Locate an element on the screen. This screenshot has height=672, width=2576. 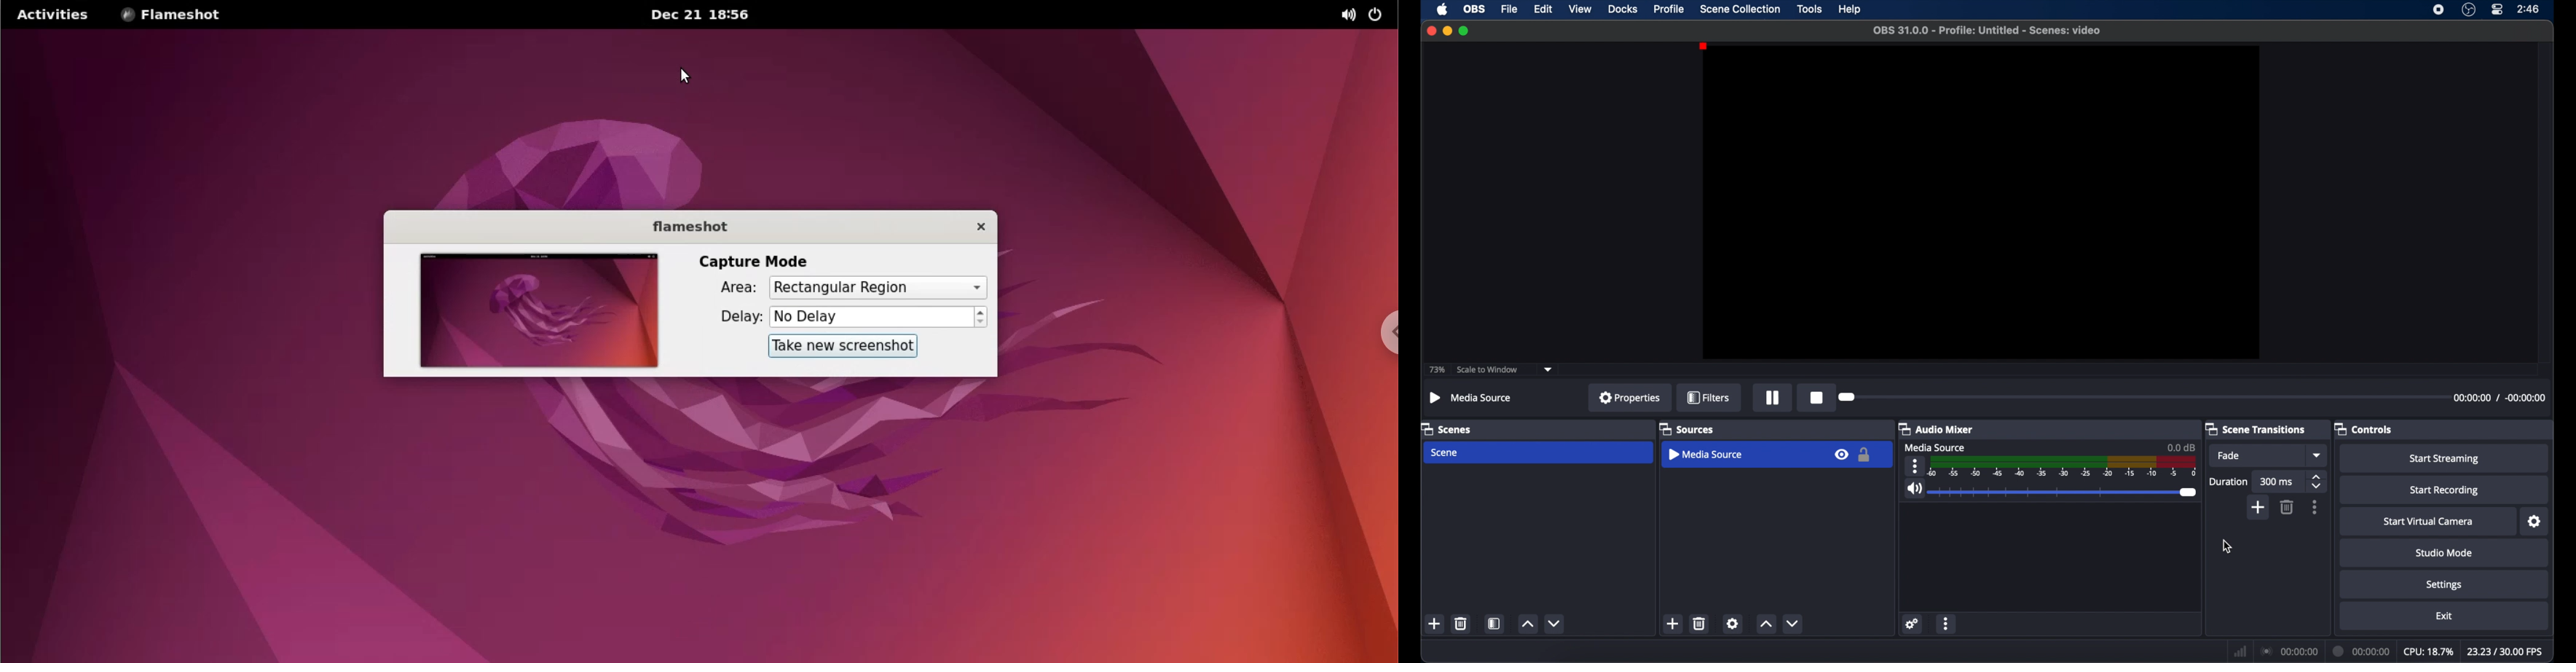
duration is located at coordinates (2362, 651).